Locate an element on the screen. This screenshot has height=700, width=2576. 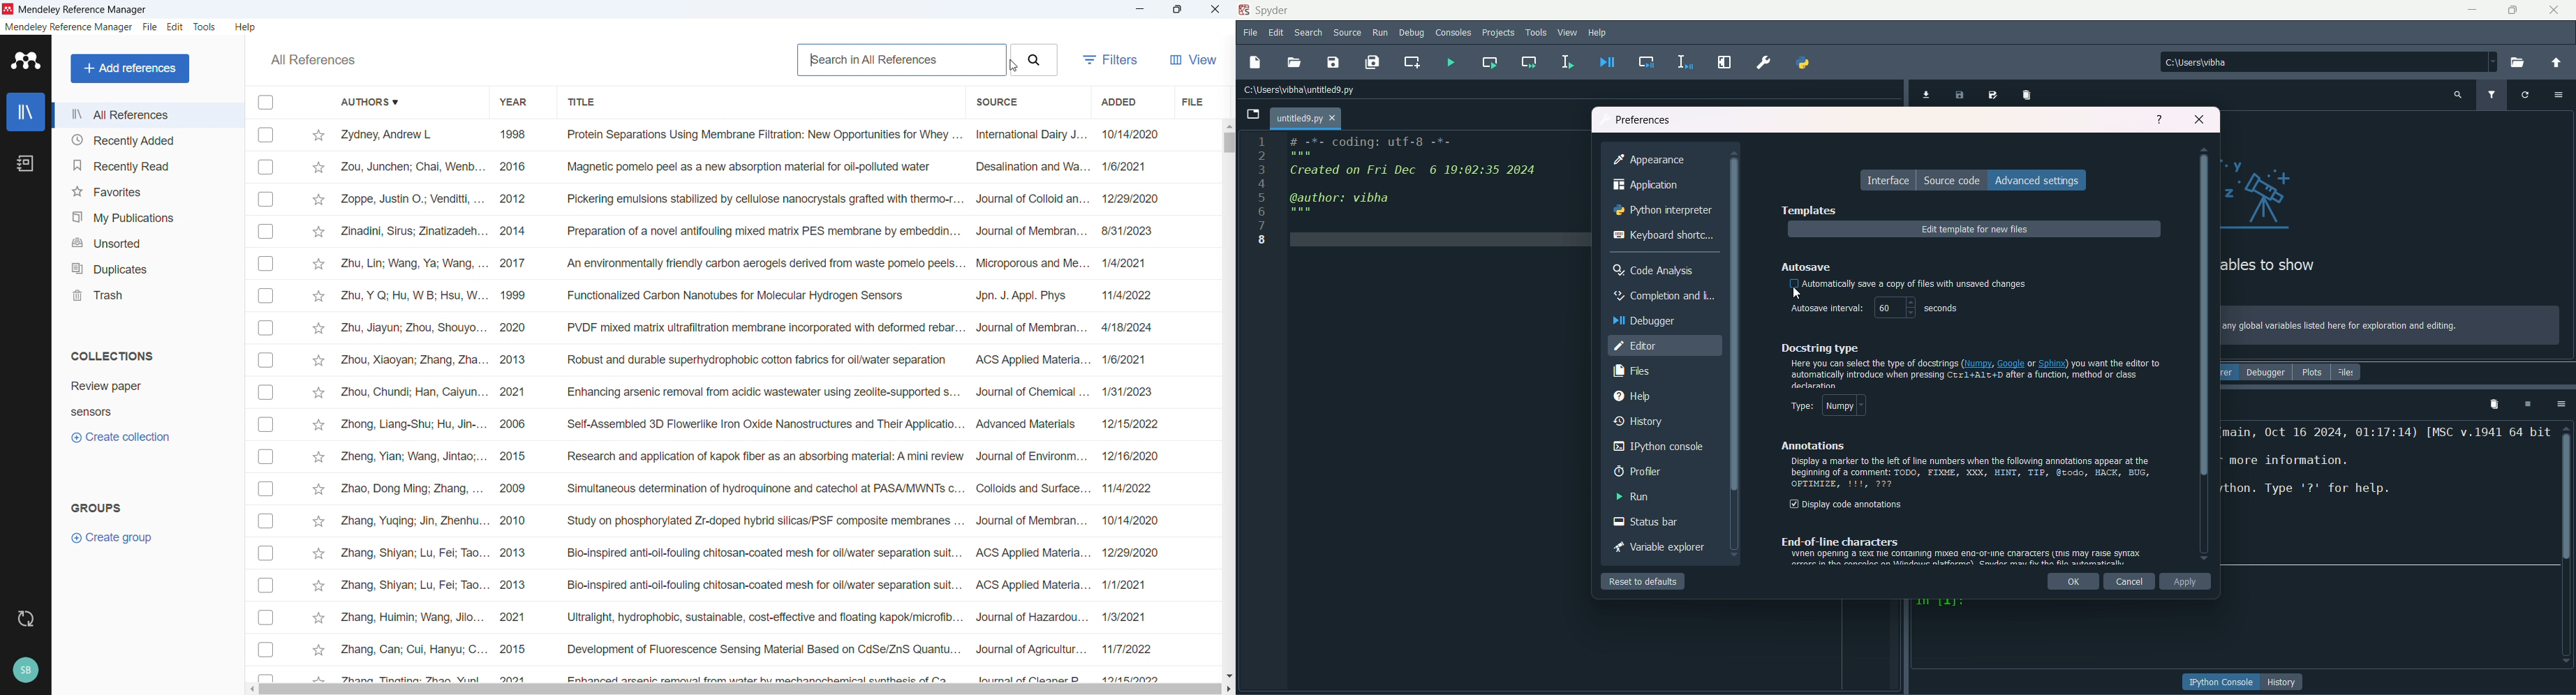
filter variable is located at coordinates (2491, 95).